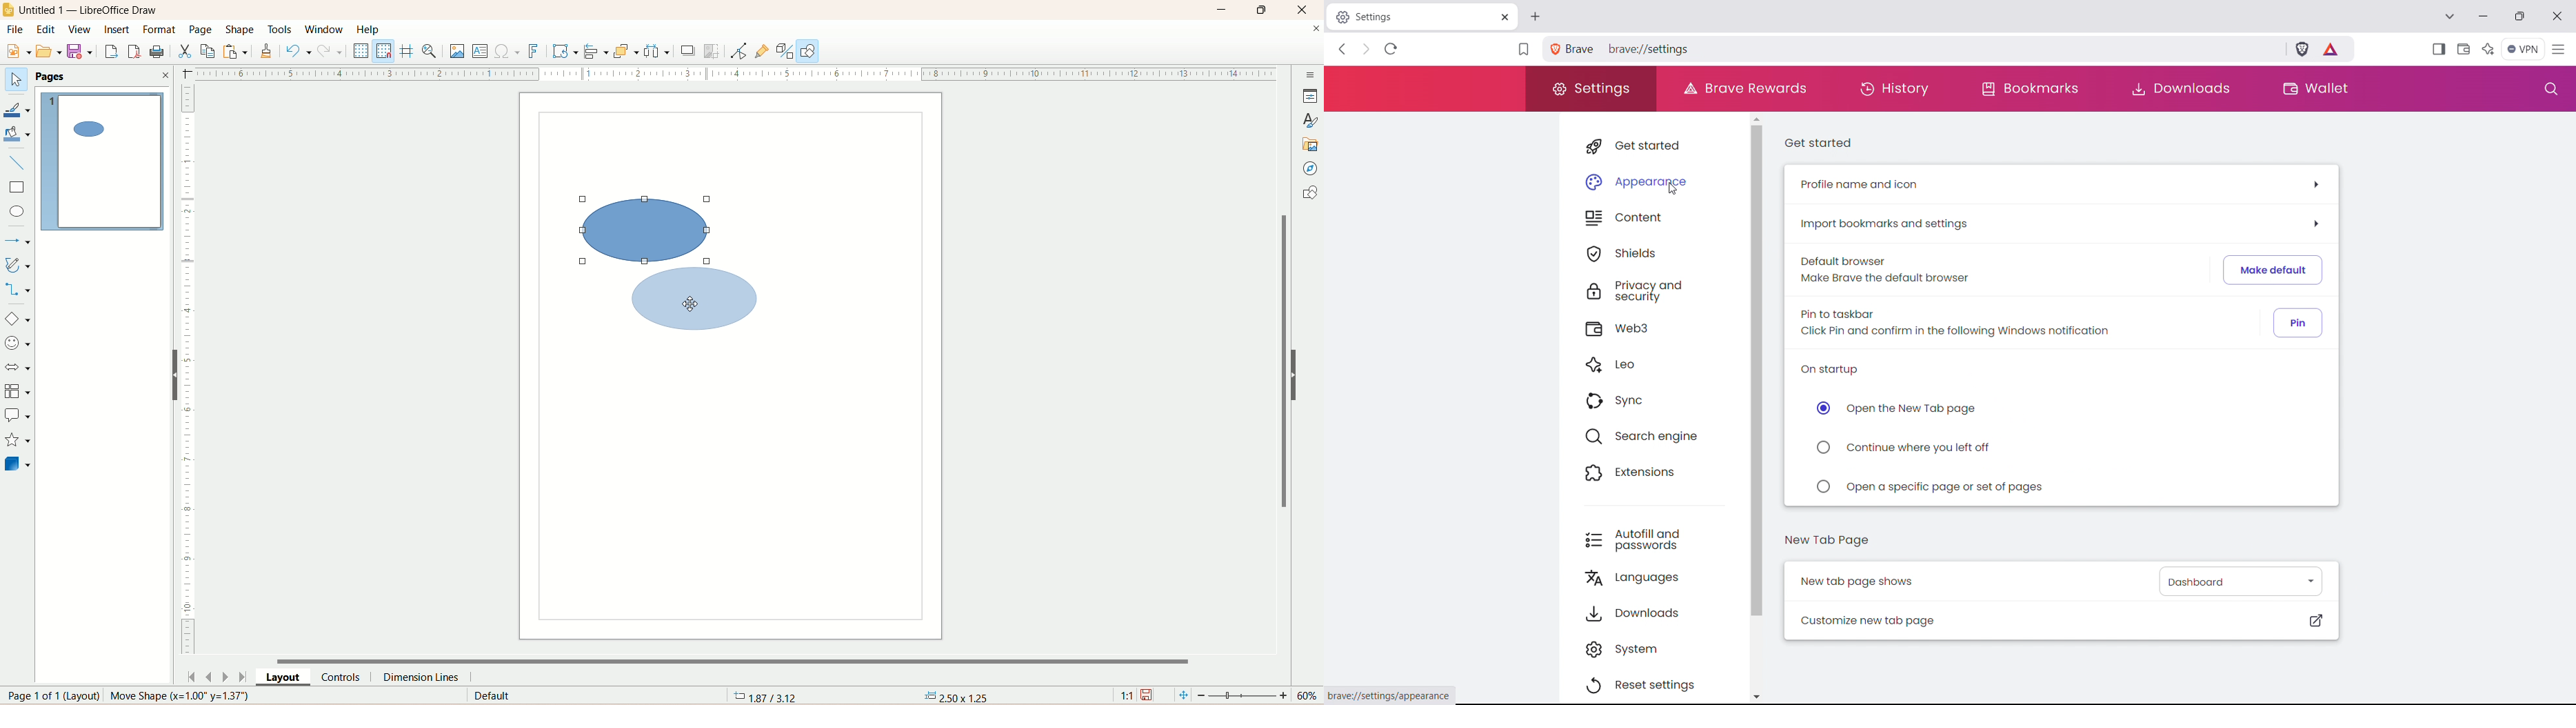 The width and height of the screenshot is (2576, 728). I want to click on minimize, so click(2484, 16).